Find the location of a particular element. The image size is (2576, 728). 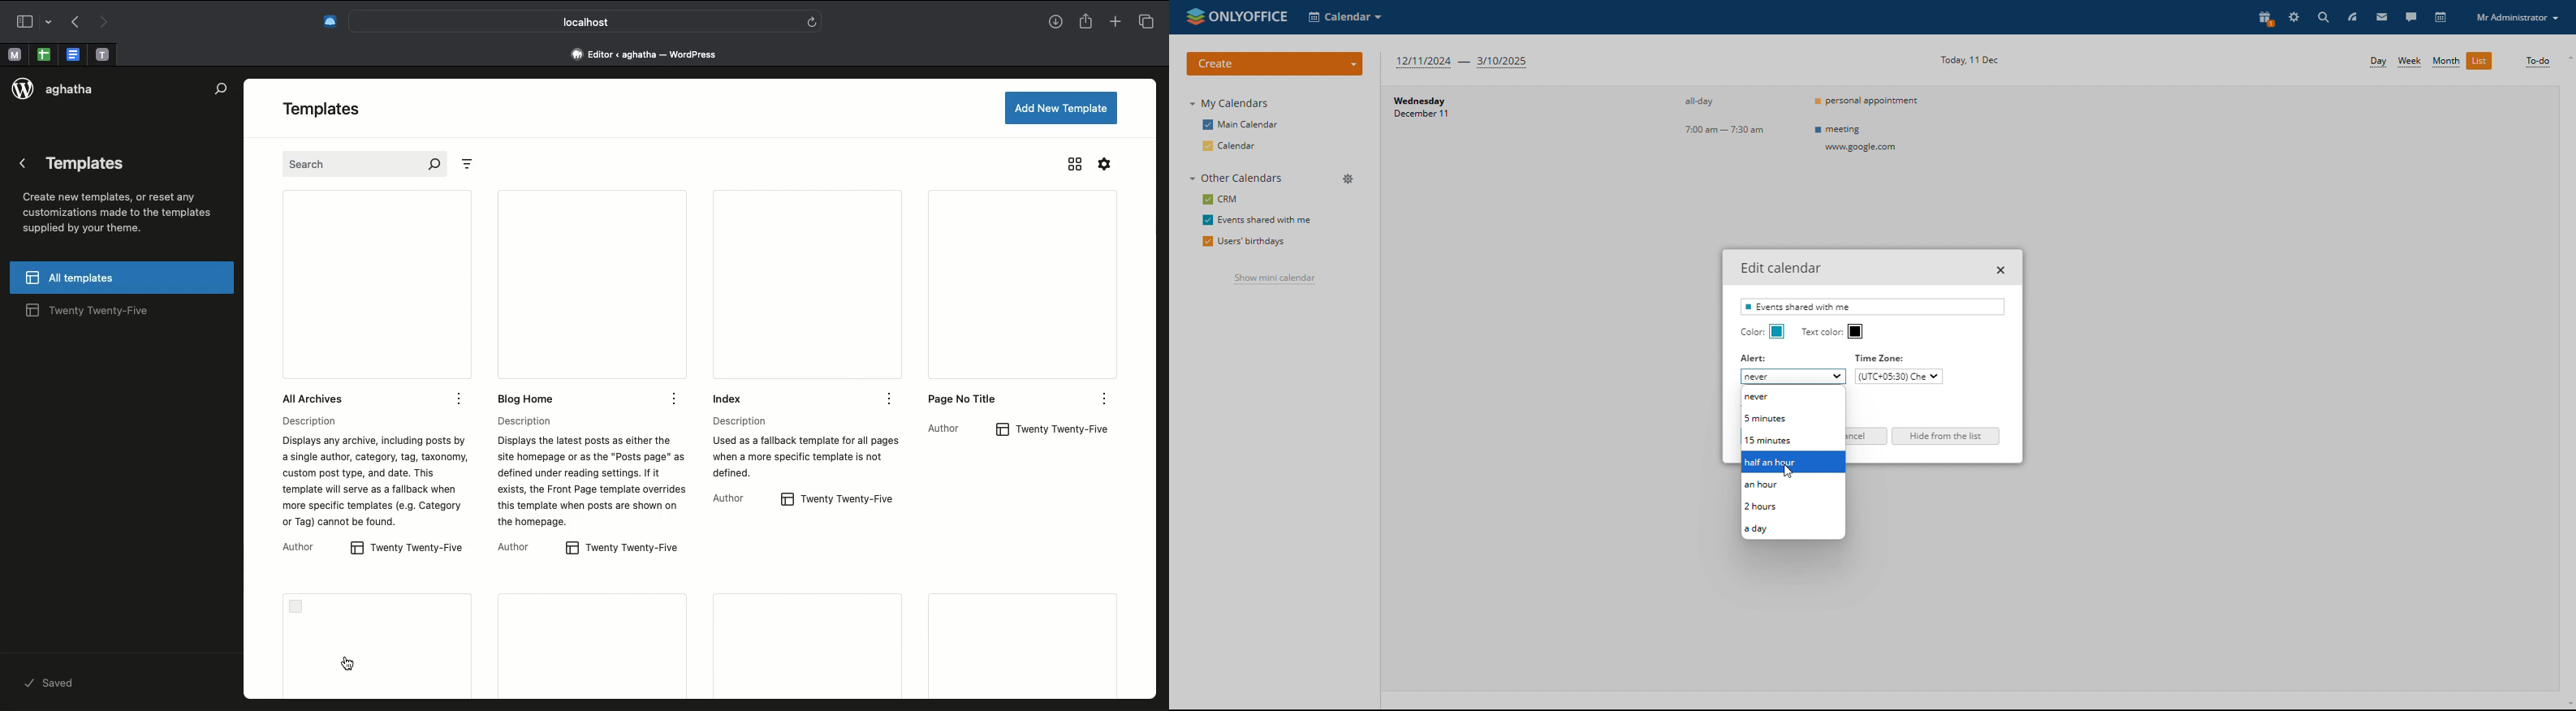

twenty twenty-five is located at coordinates (1053, 433).